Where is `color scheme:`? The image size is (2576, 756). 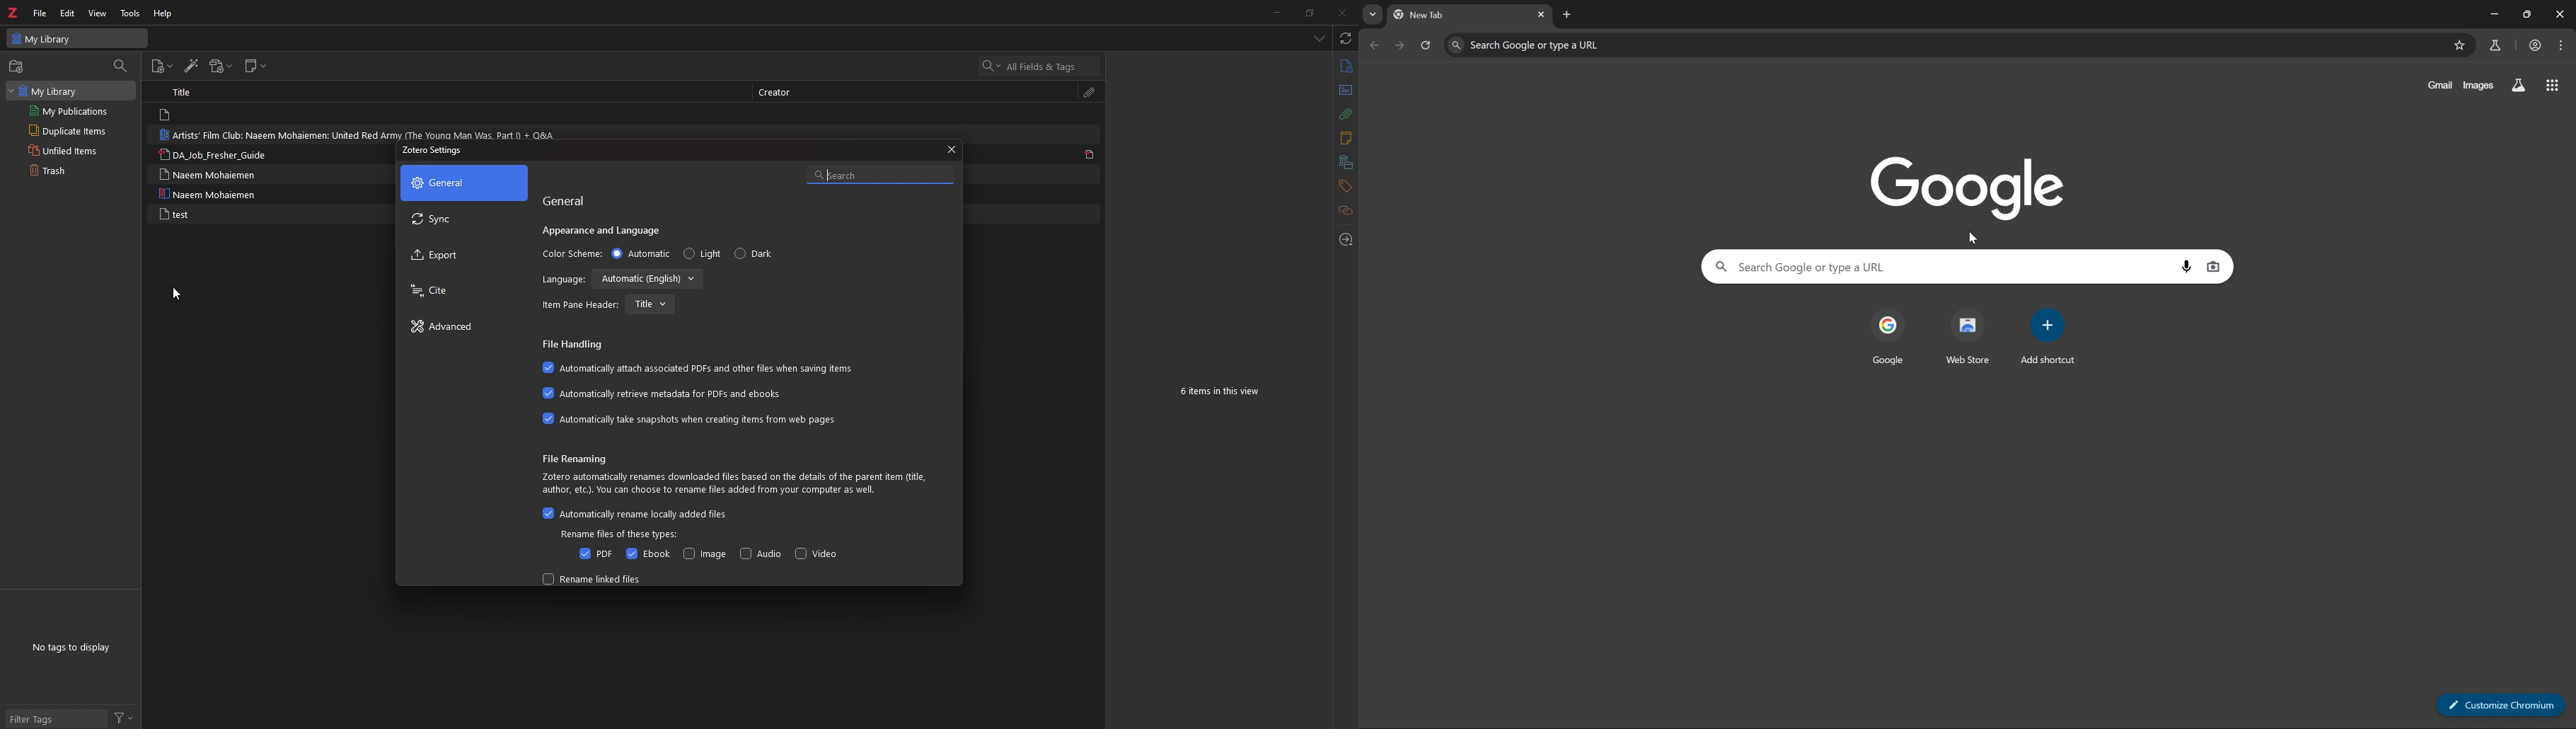 color scheme: is located at coordinates (570, 253).